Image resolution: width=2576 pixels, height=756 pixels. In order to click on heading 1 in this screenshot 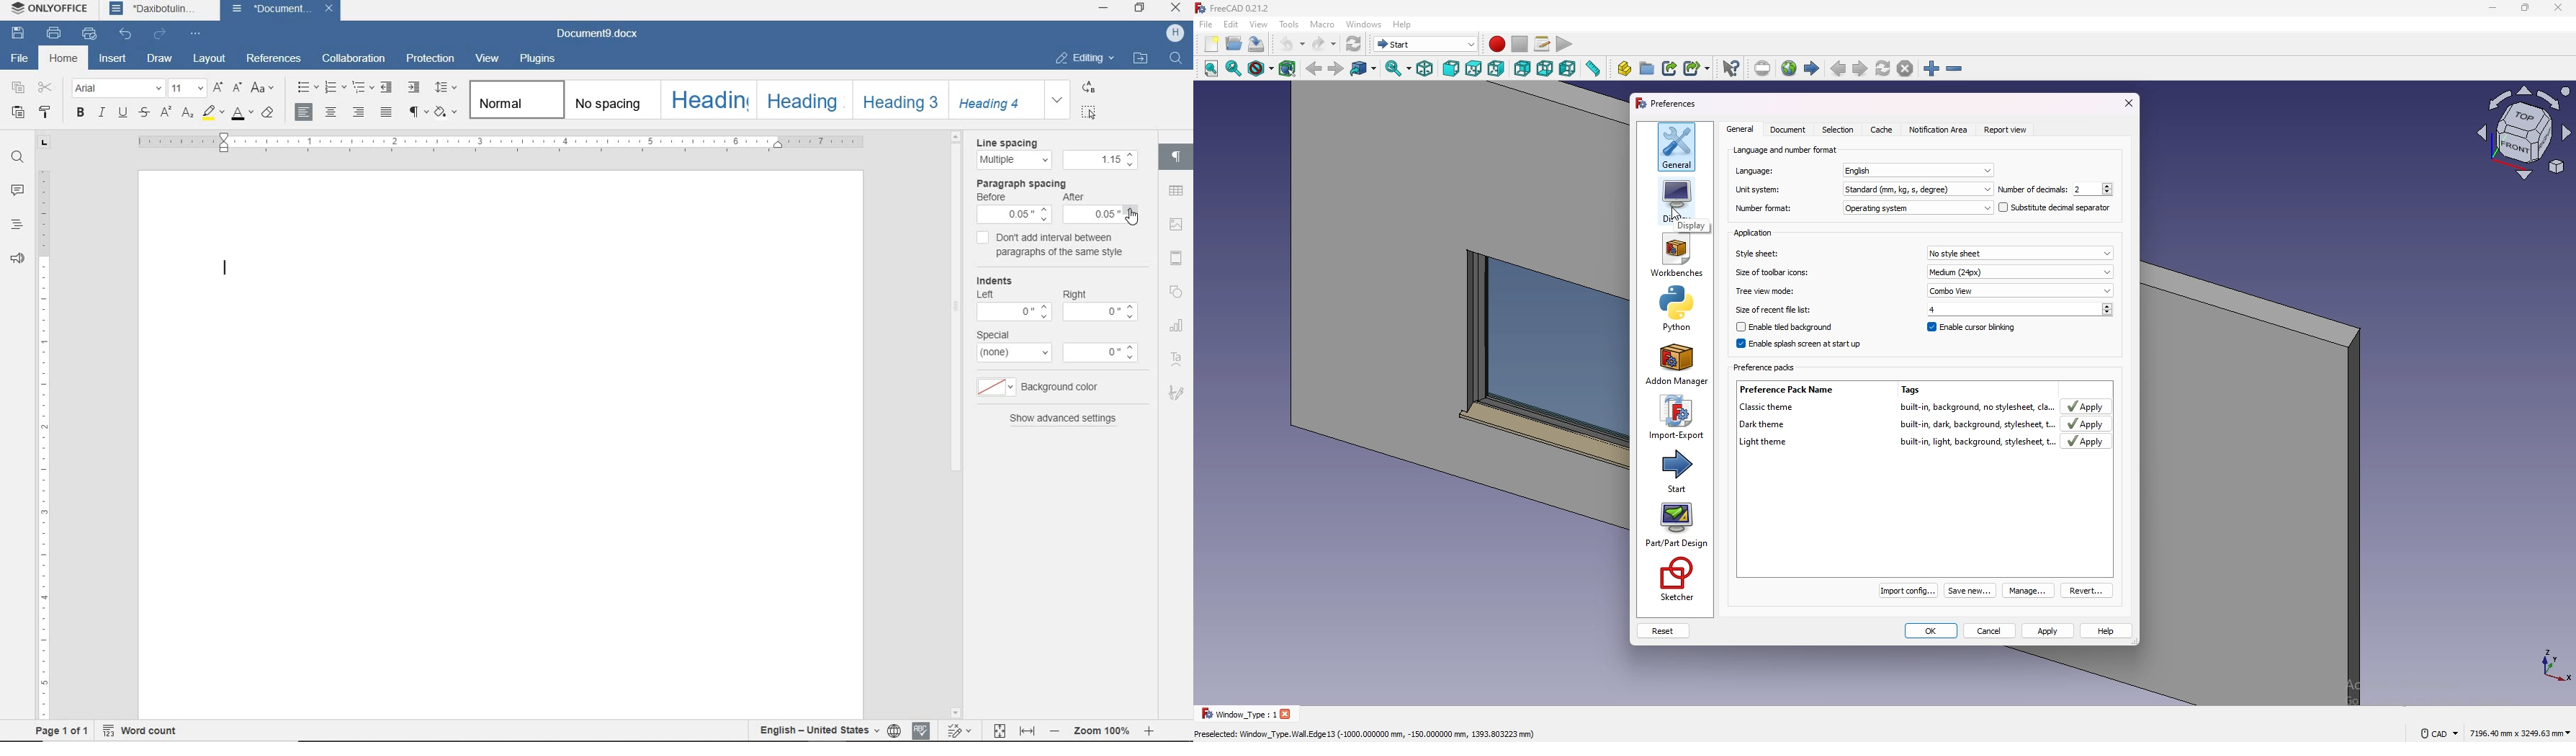, I will do `click(708, 101)`.